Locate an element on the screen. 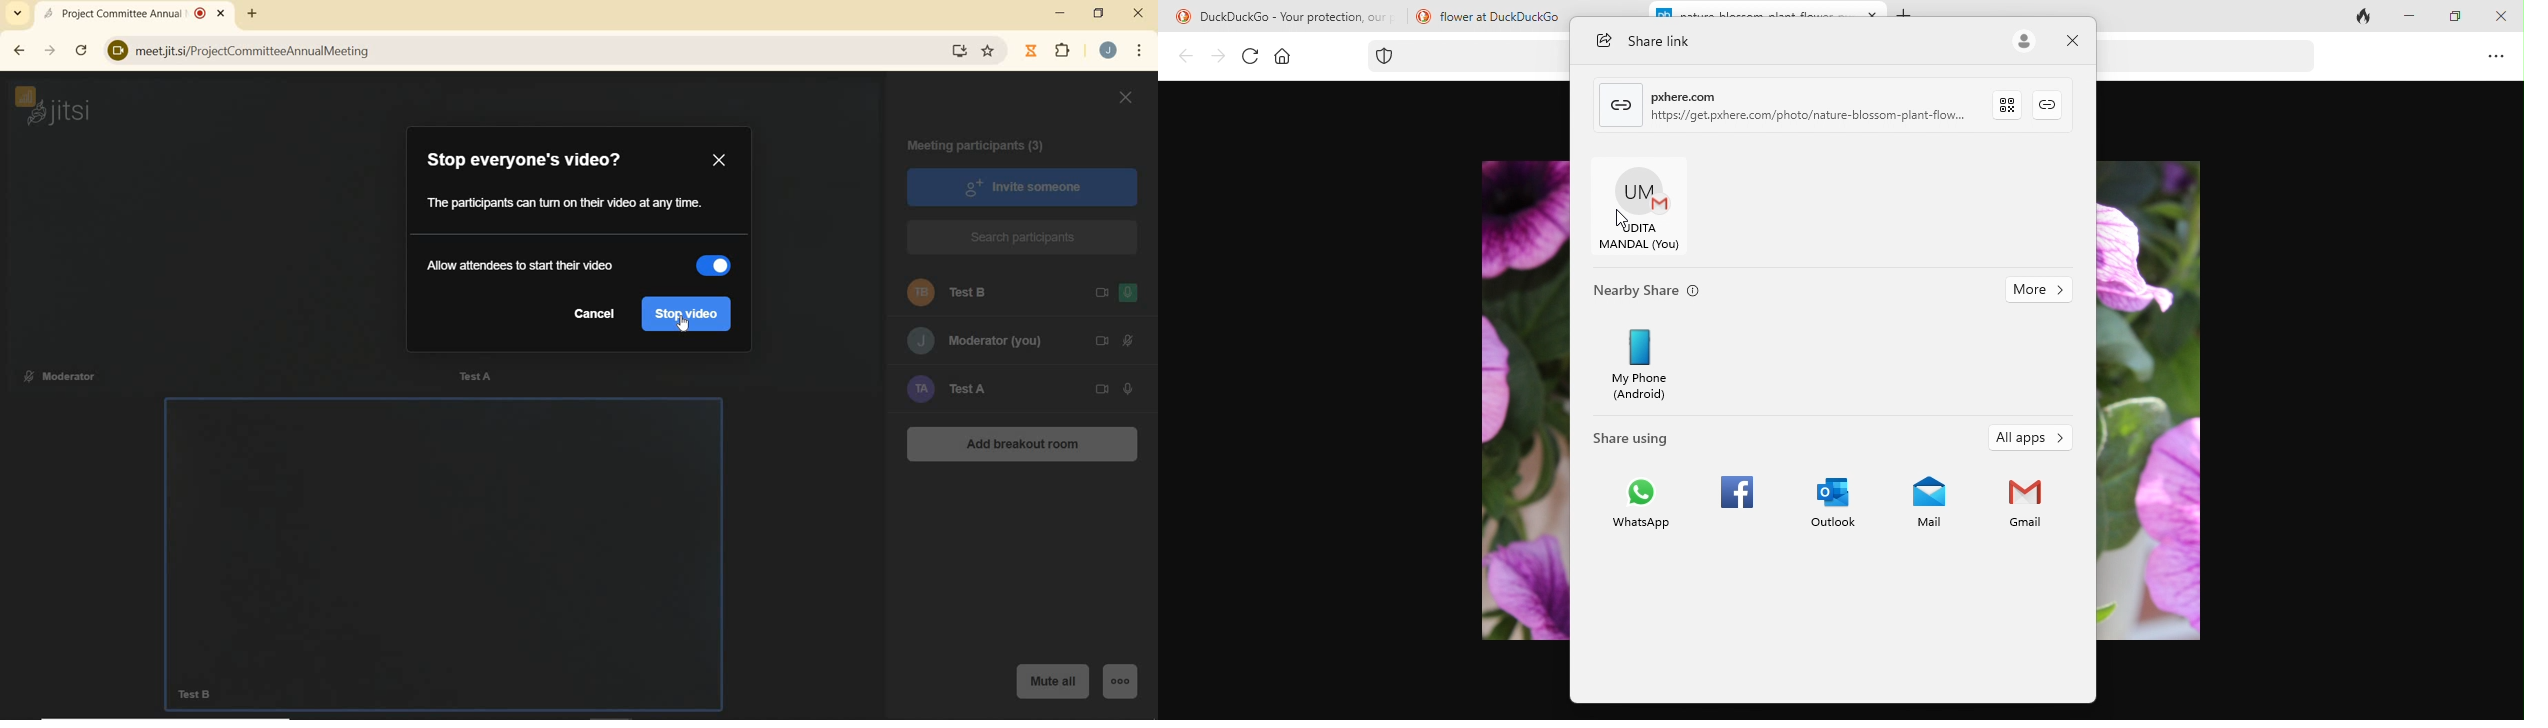  DuckDuckGo - Your protection, our priority is located at coordinates (1302, 17).